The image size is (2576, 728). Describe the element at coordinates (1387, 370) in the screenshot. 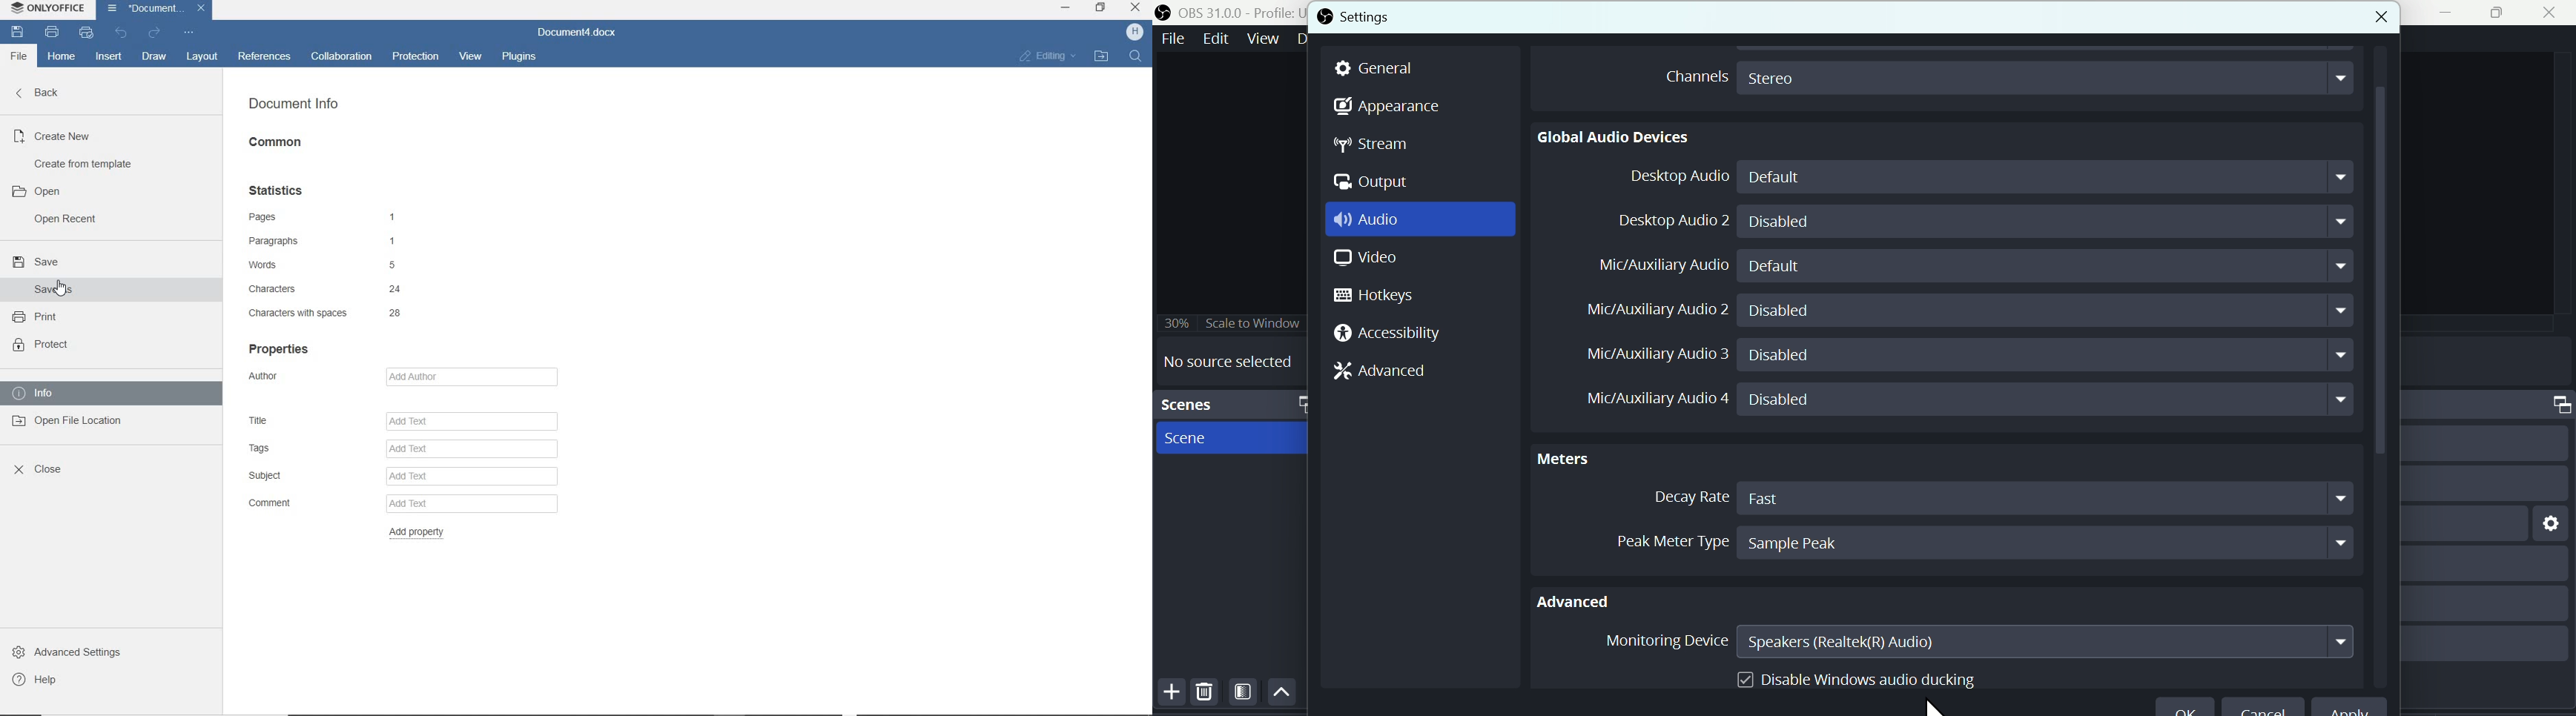

I see `Advanced` at that location.